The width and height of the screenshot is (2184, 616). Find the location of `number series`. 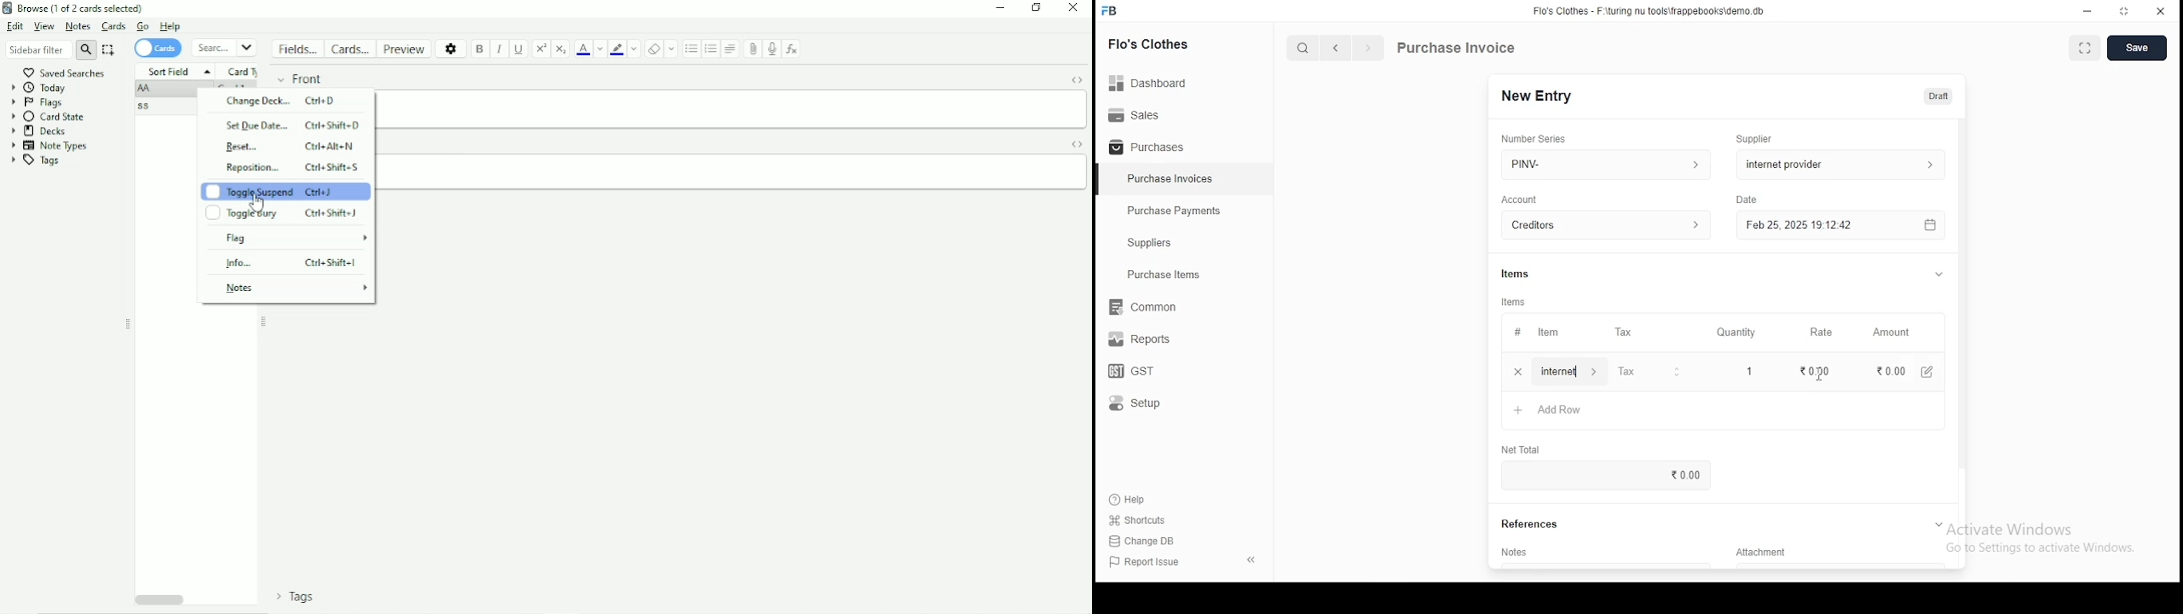

number series is located at coordinates (1535, 138).